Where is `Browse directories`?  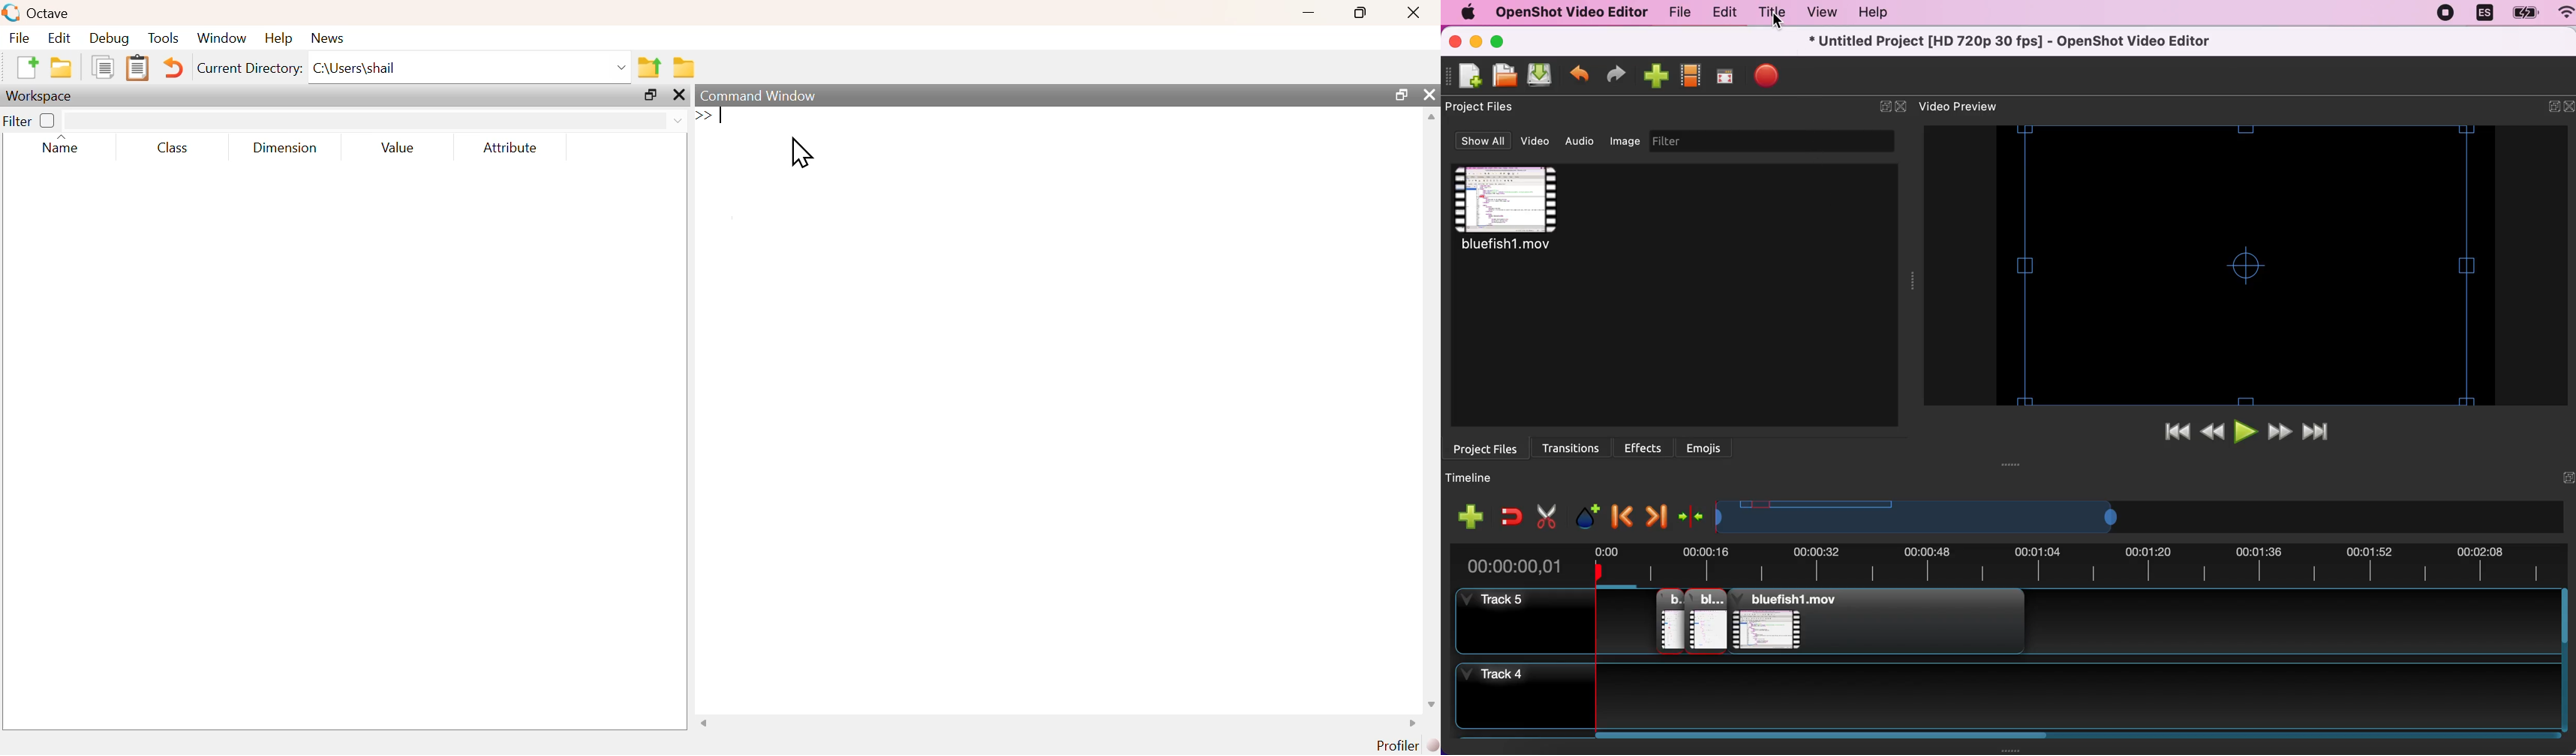 Browse directories is located at coordinates (686, 68).